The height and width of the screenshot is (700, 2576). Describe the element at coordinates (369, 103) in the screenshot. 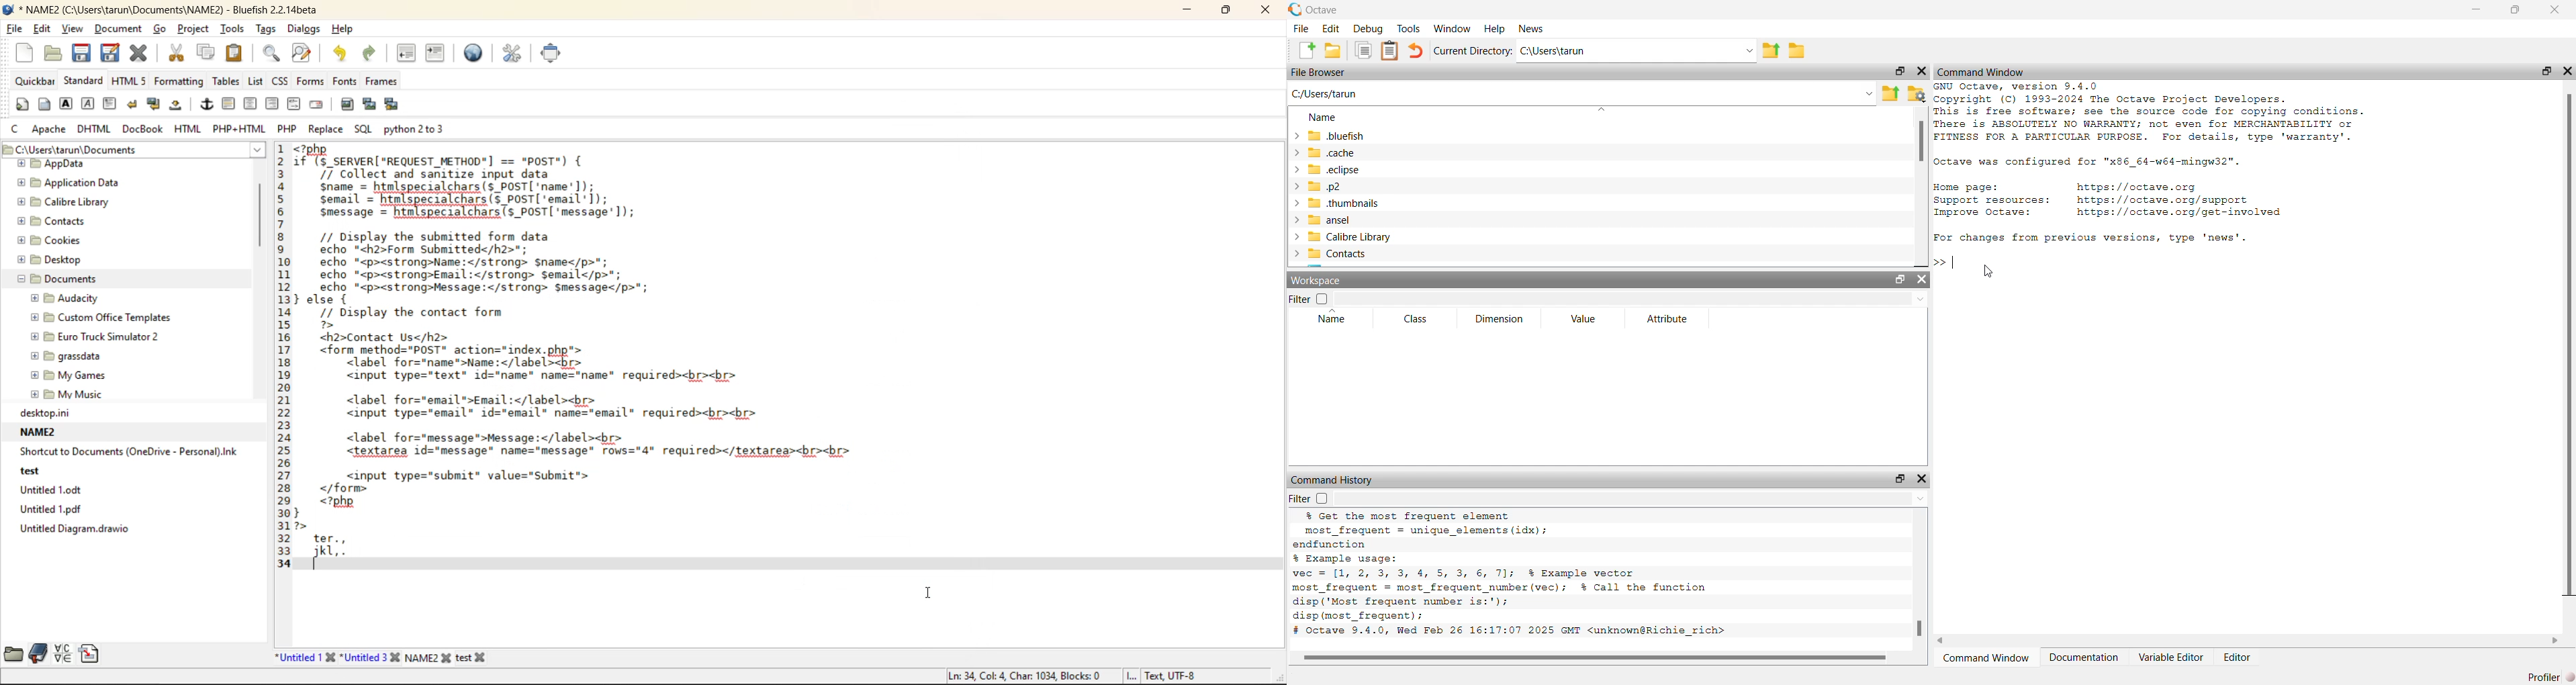

I see `insert thumbnail` at that location.